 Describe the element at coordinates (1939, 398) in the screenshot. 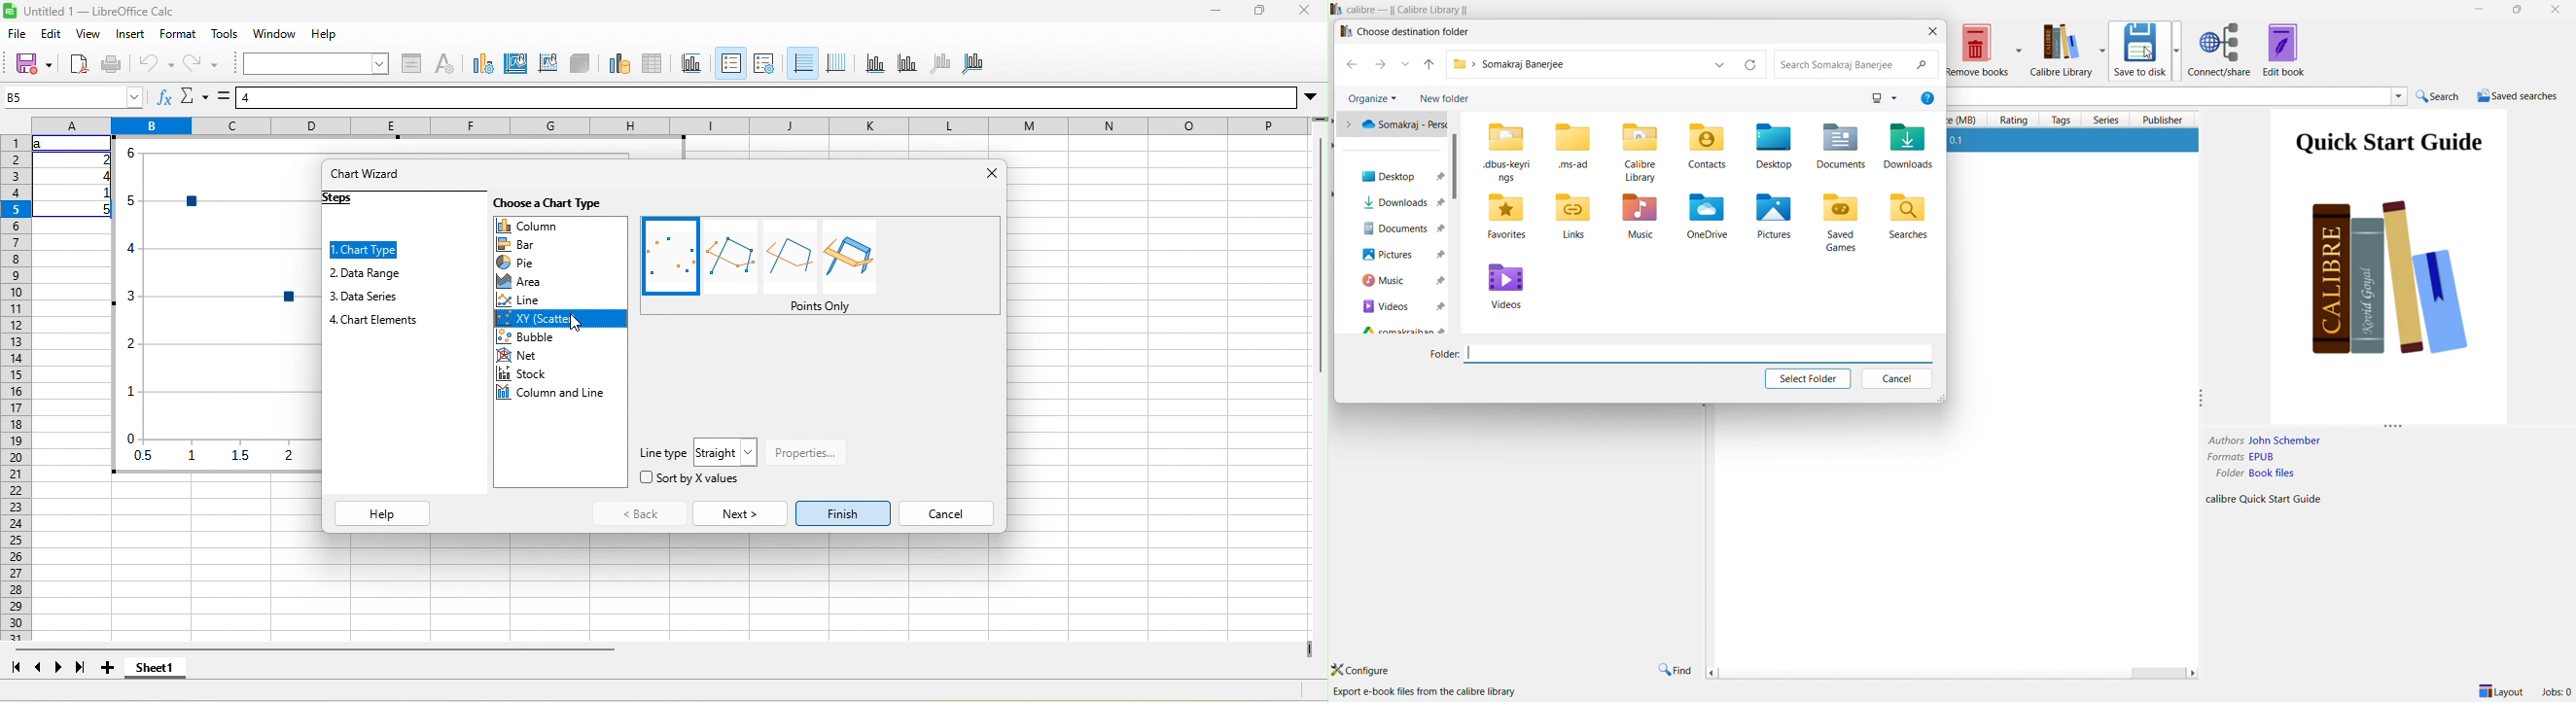

I see `resize window` at that location.